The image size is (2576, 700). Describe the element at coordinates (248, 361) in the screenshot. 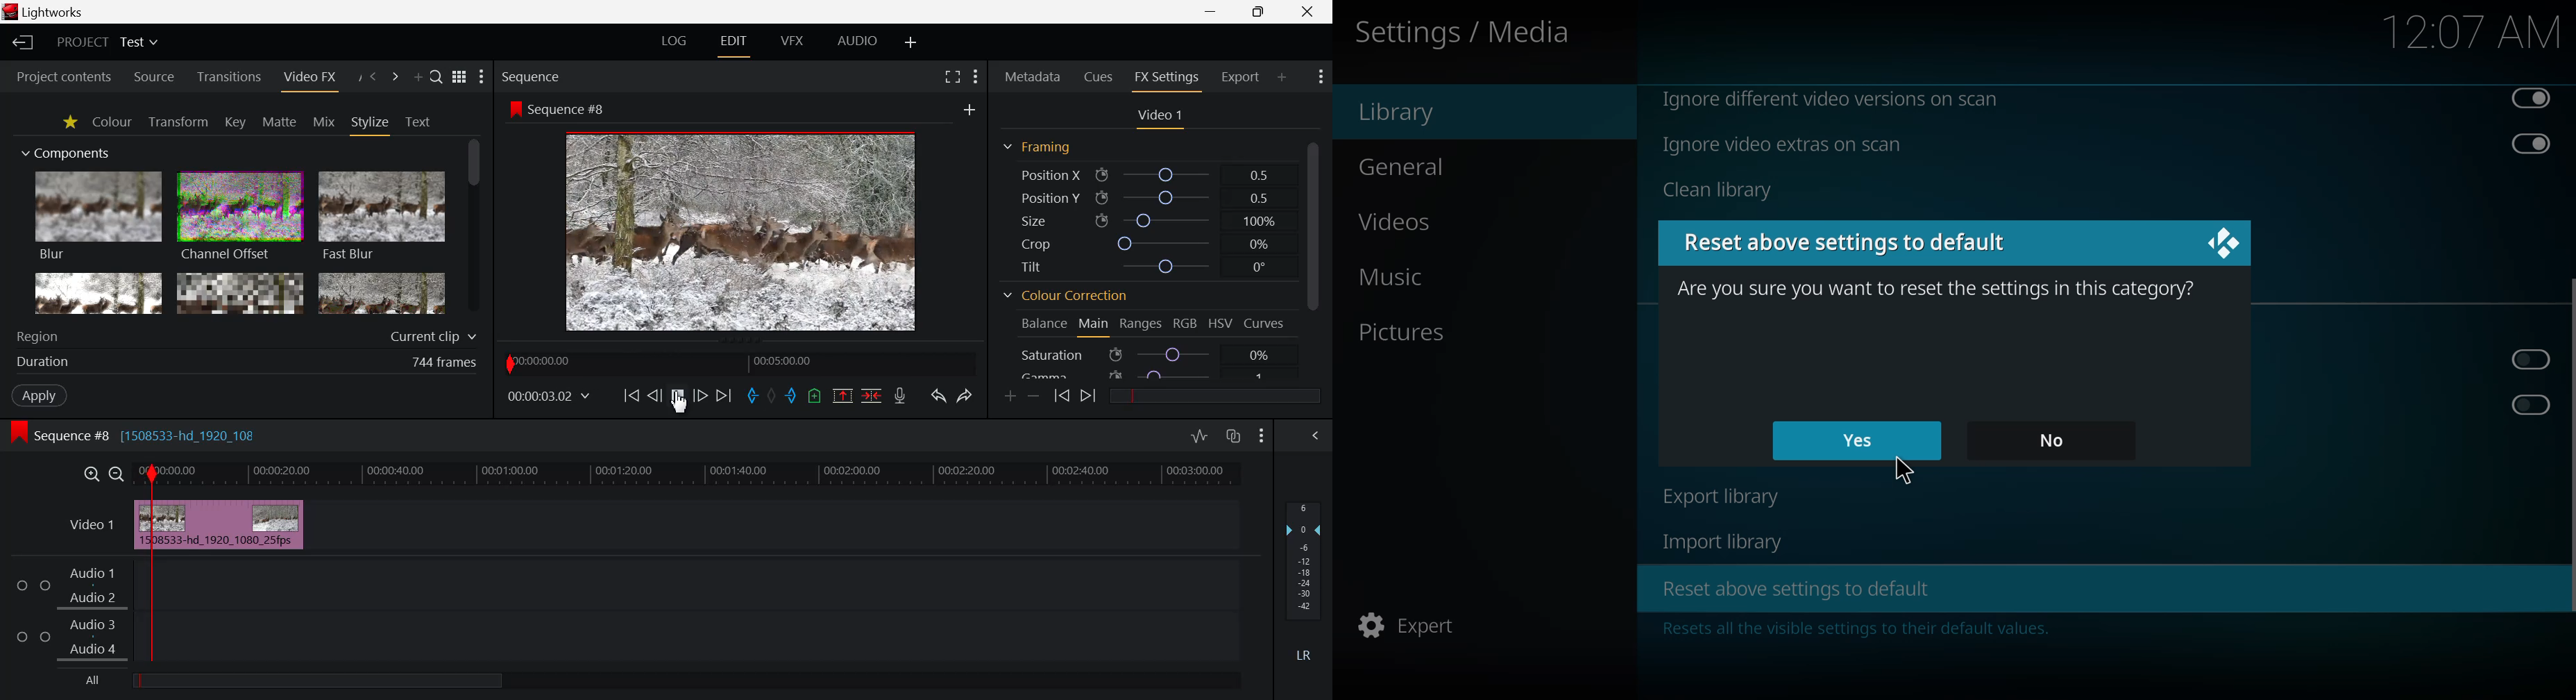

I see `Duration` at that location.